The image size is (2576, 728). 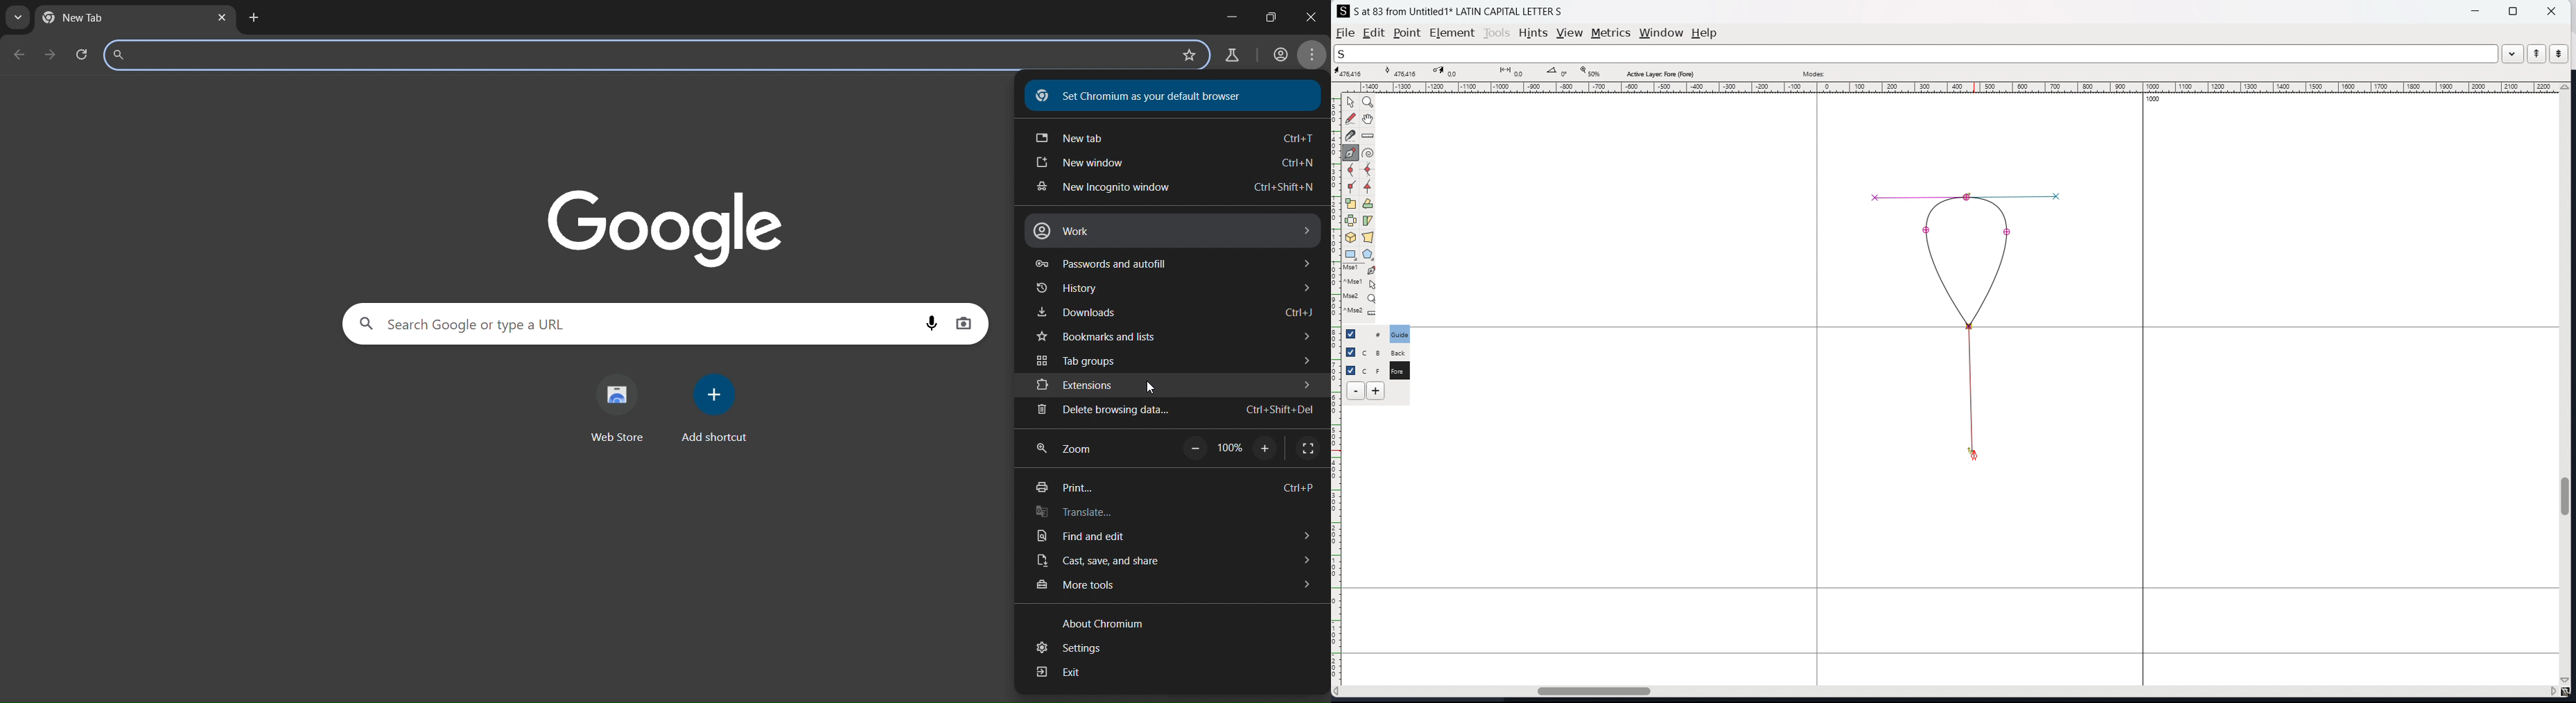 What do you see at coordinates (2157, 100) in the screenshot?
I see `1000` at bounding box center [2157, 100].